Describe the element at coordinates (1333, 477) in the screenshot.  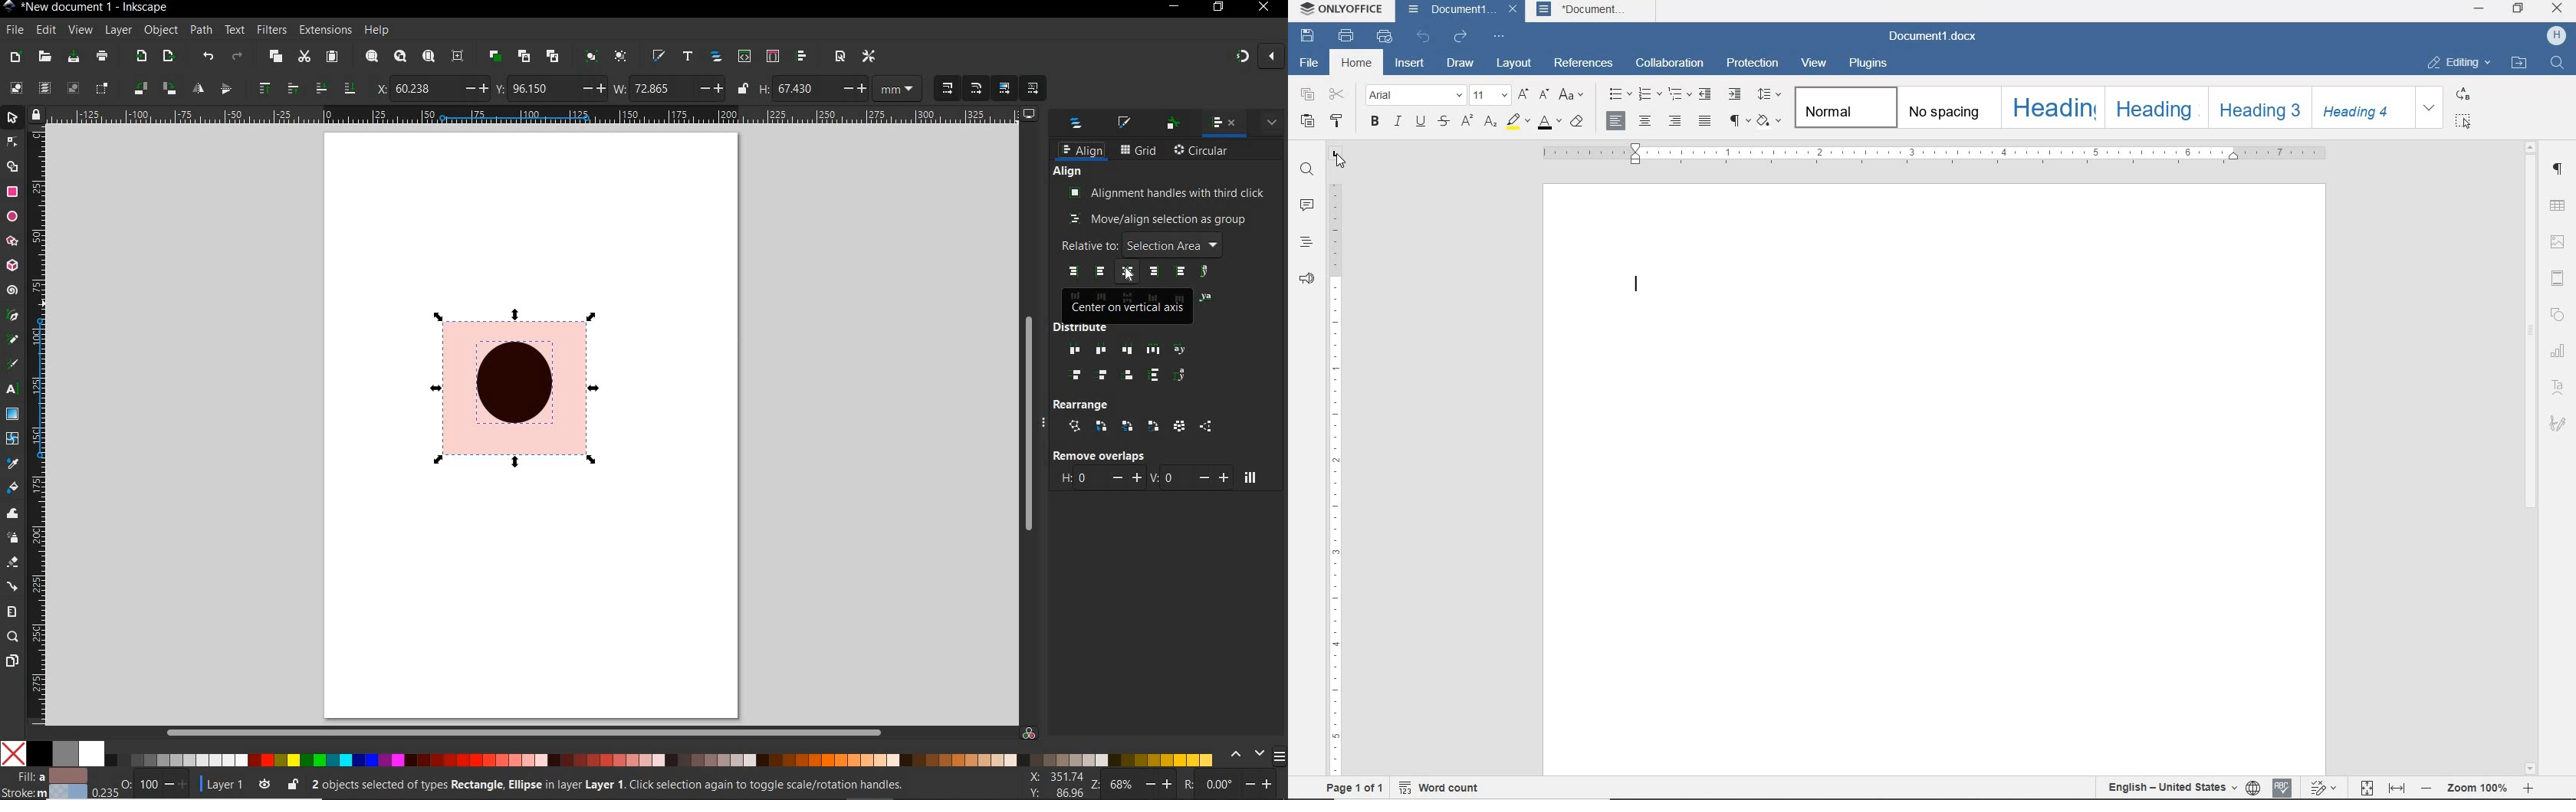
I see `RULER` at that location.